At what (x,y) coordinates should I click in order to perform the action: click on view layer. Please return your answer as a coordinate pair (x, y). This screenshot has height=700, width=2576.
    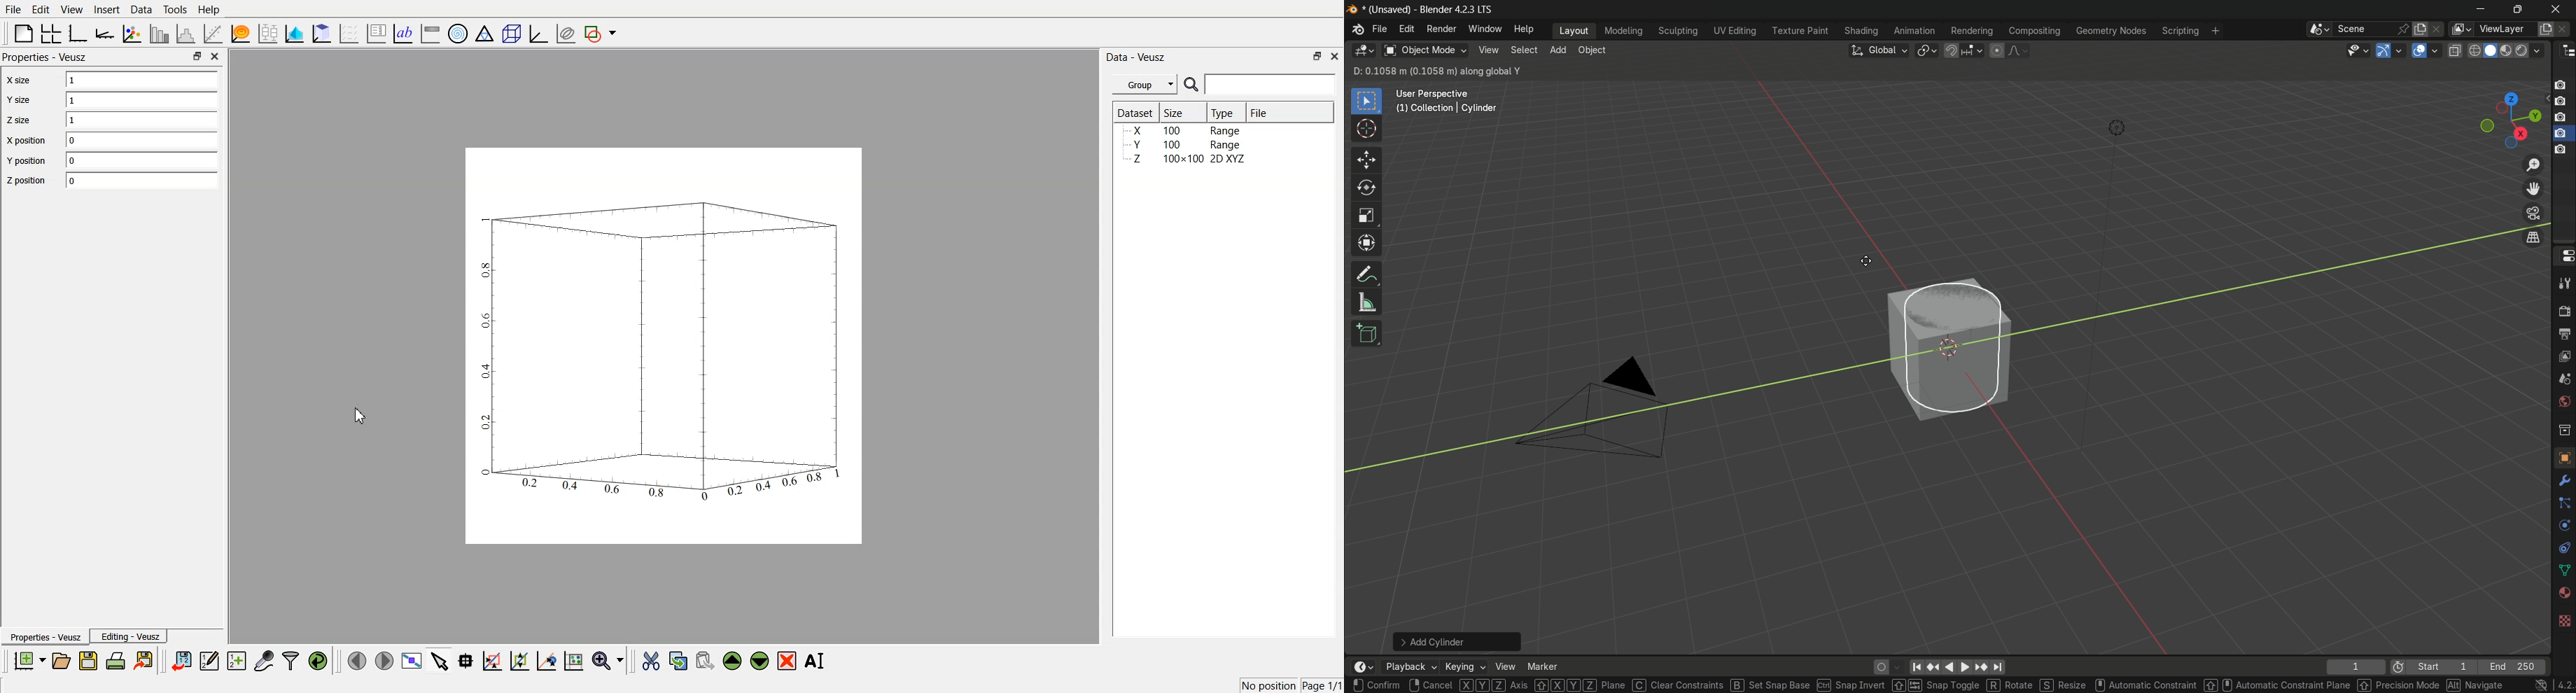
    Looking at the image, I should click on (2563, 356).